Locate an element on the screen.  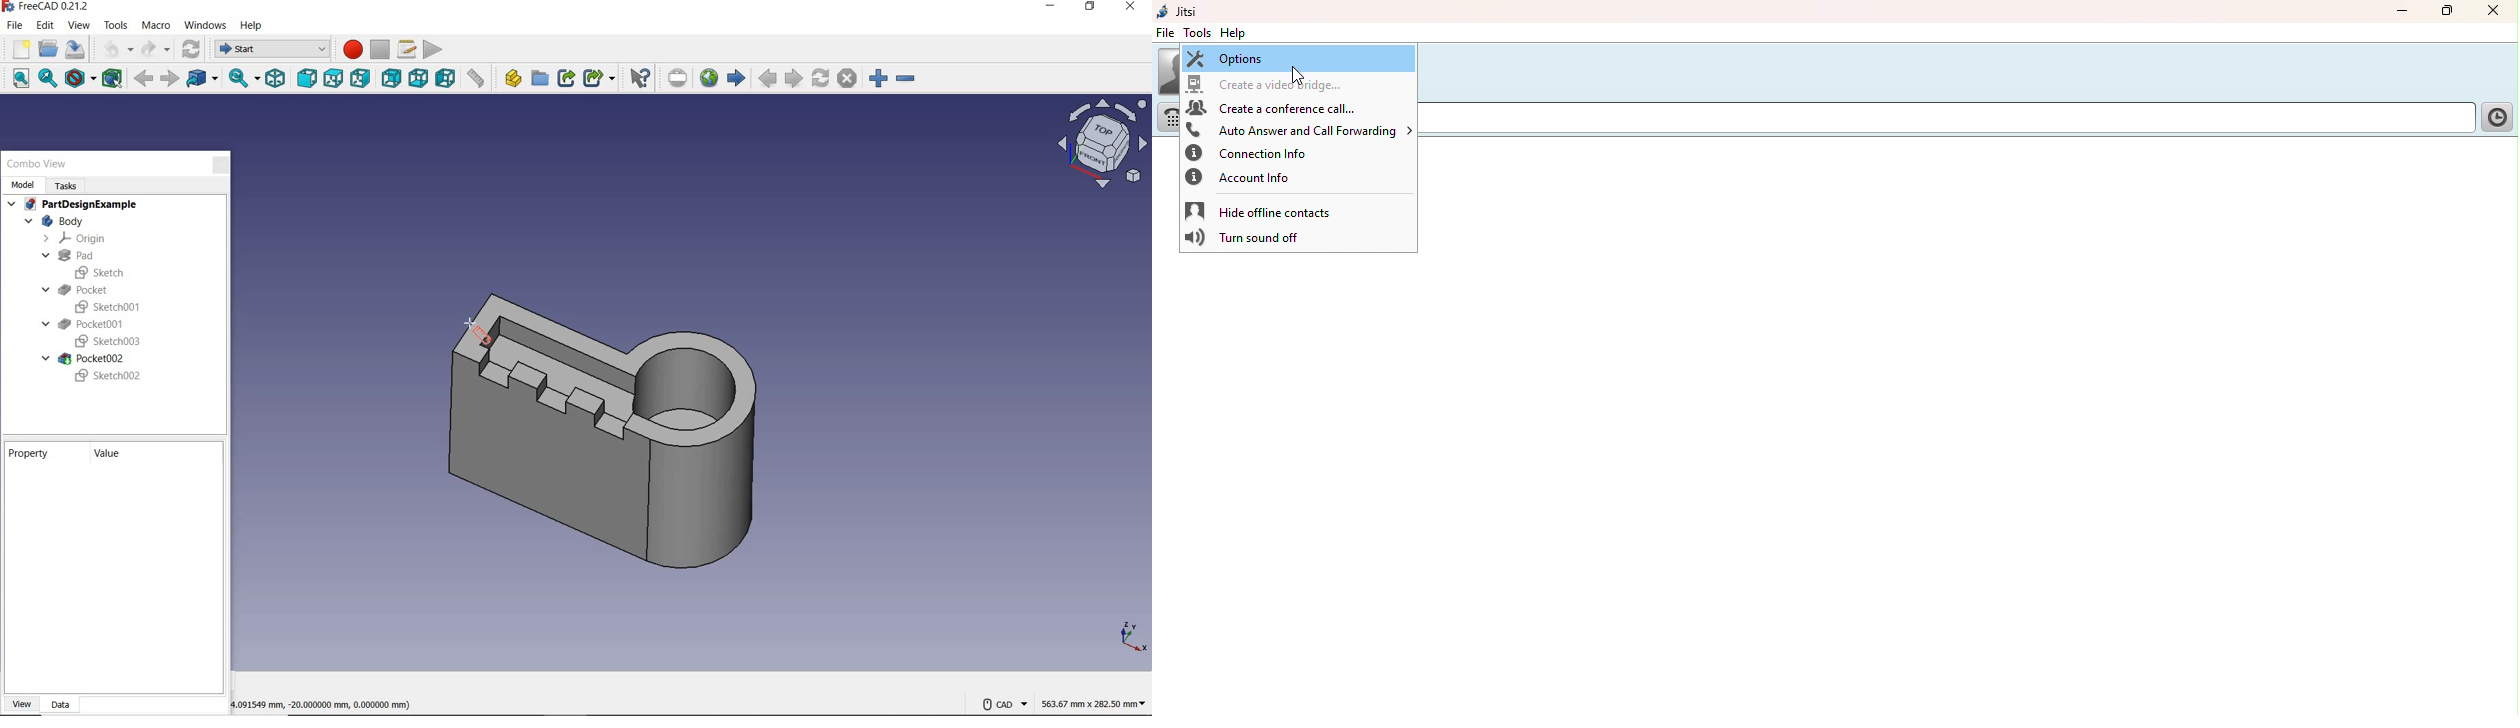
MODEL is located at coordinates (22, 184).